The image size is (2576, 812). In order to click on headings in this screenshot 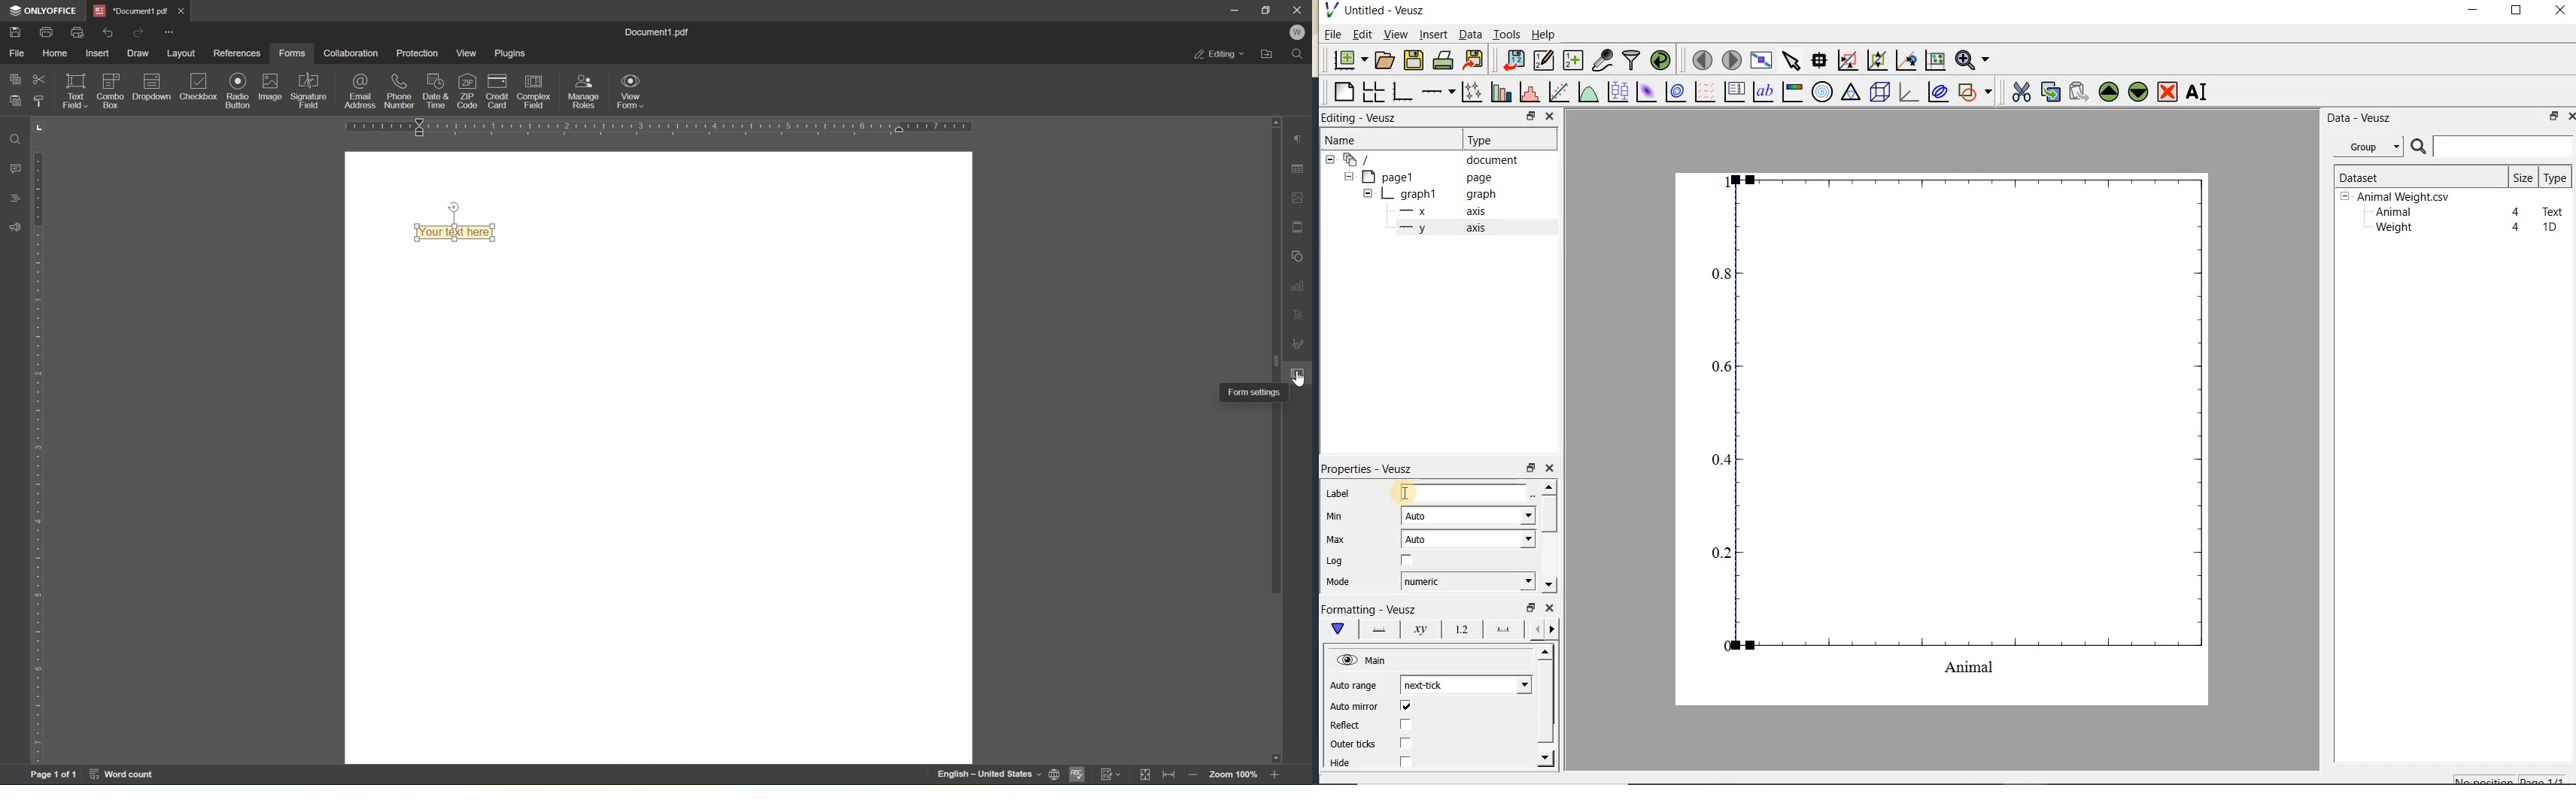, I will do `click(13, 198)`.